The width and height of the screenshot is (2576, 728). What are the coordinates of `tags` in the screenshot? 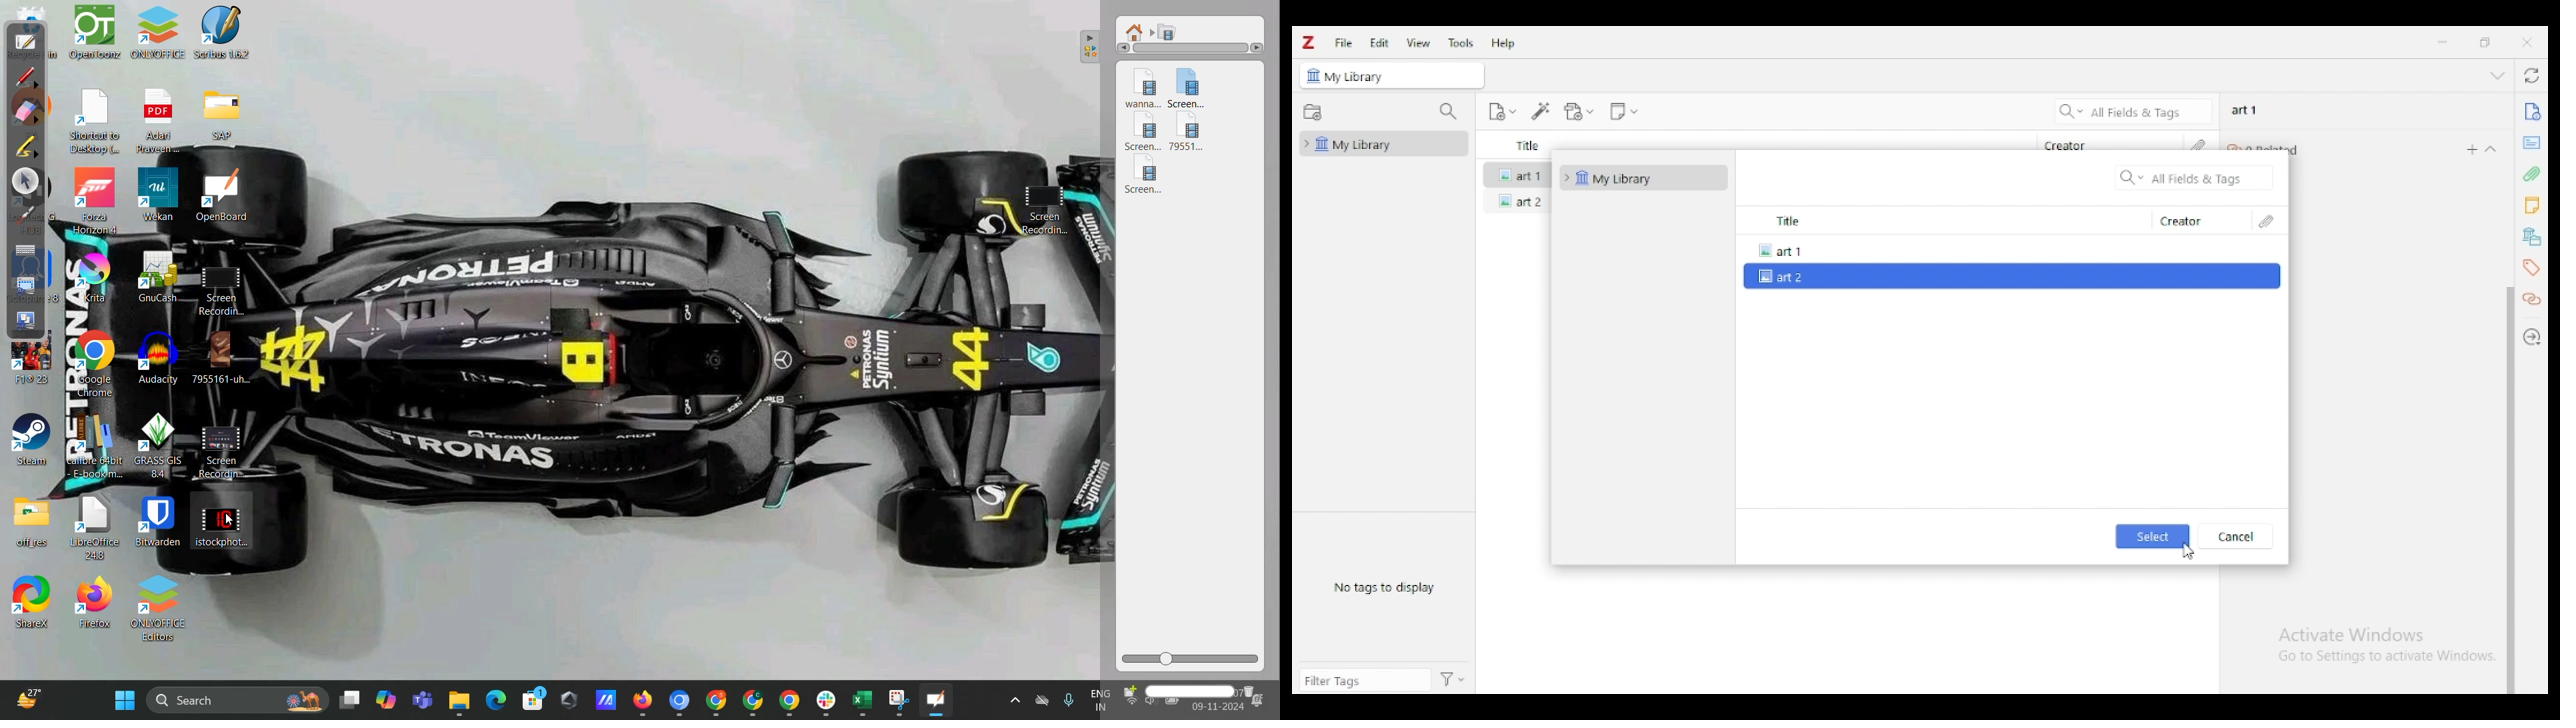 It's located at (2530, 267).